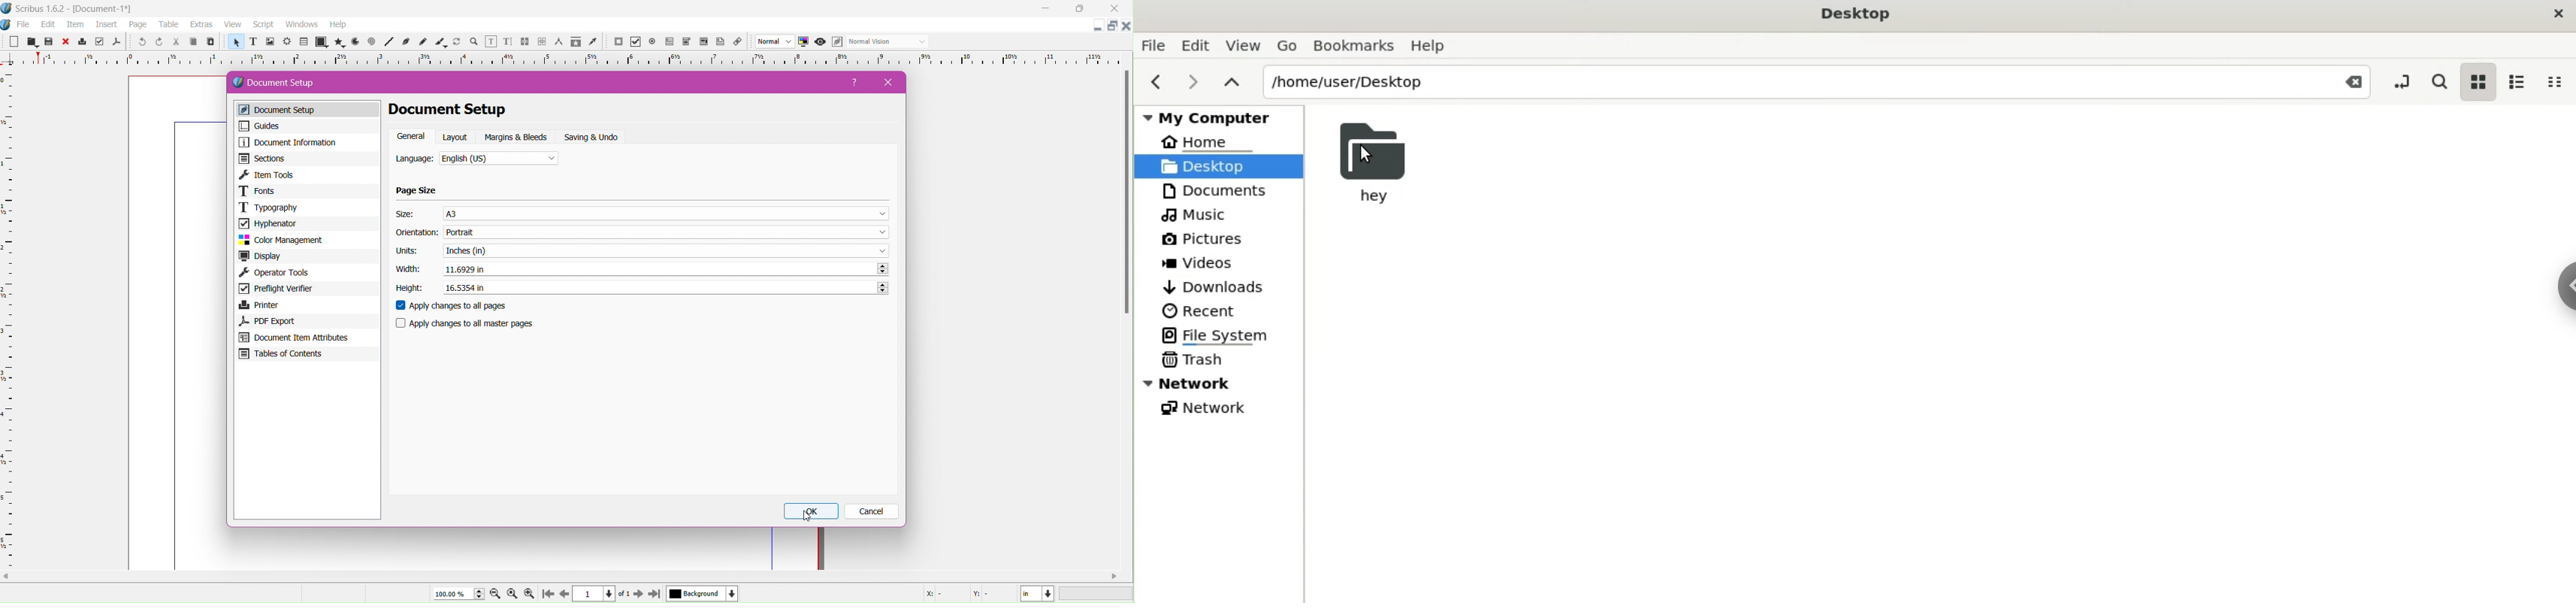 The width and height of the screenshot is (2576, 616). Describe the element at coordinates (202, 25) in the screenshot. I see `extras menu` at that location.